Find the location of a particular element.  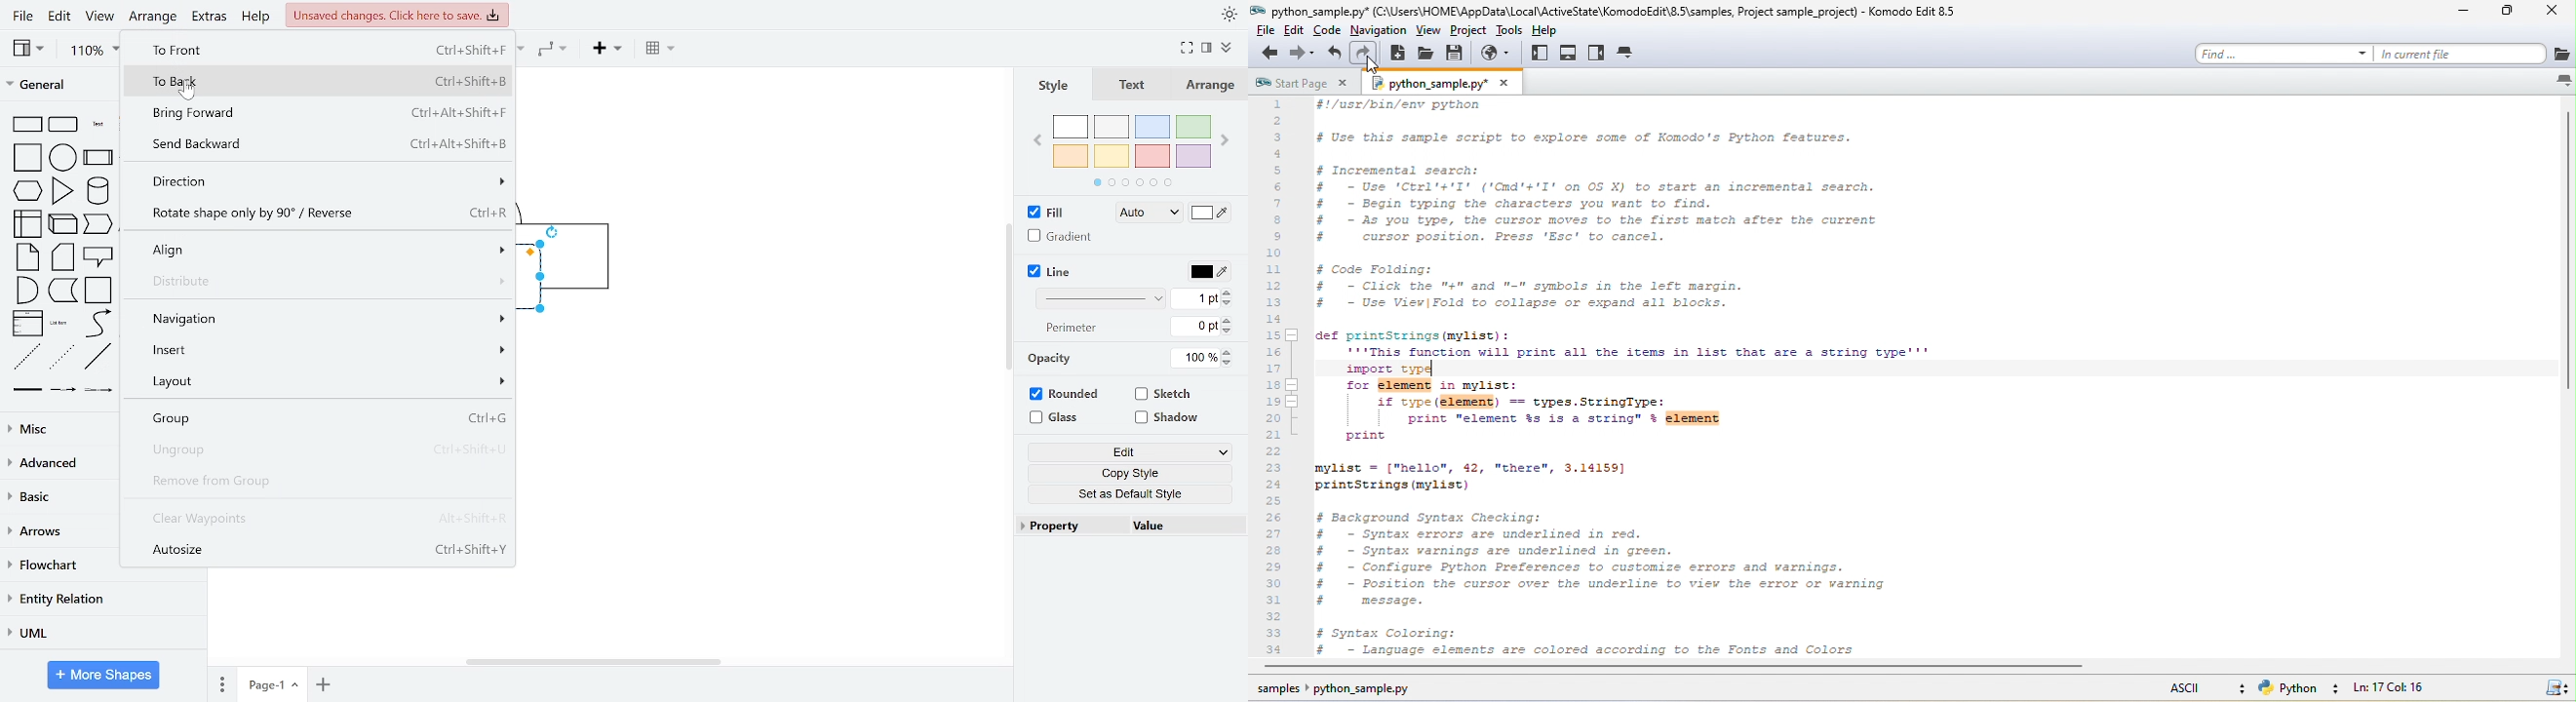

horizontal scrollbar is located at coordinates (595, 663).